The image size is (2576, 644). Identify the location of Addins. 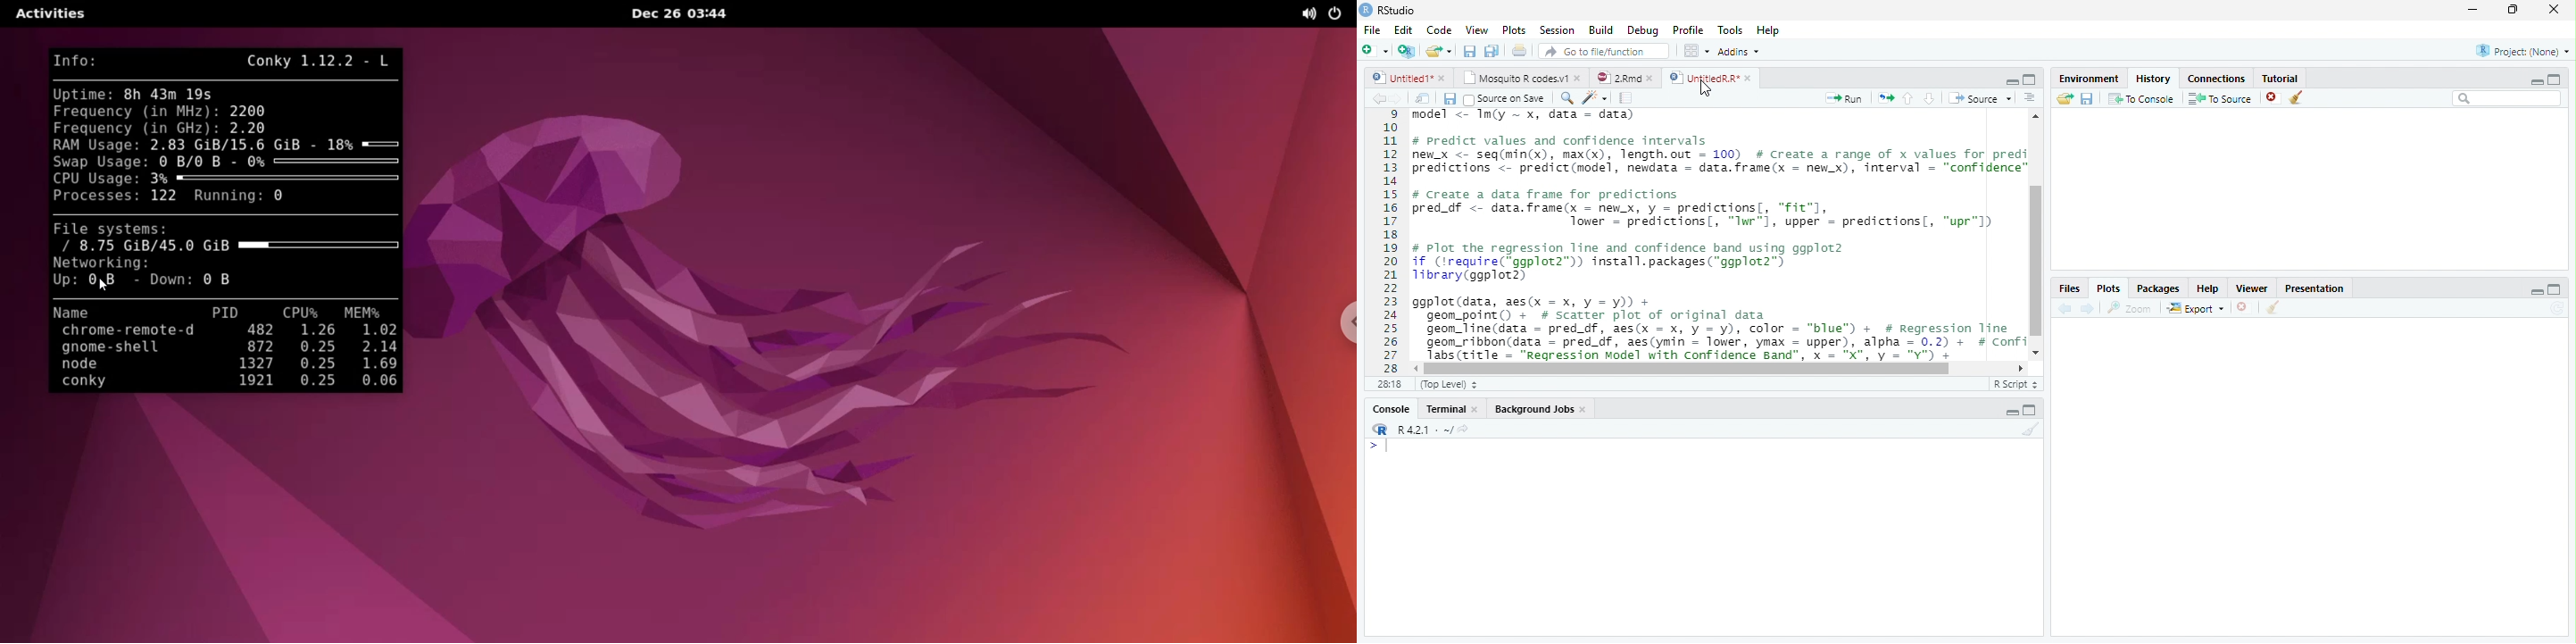
(1740, 51).